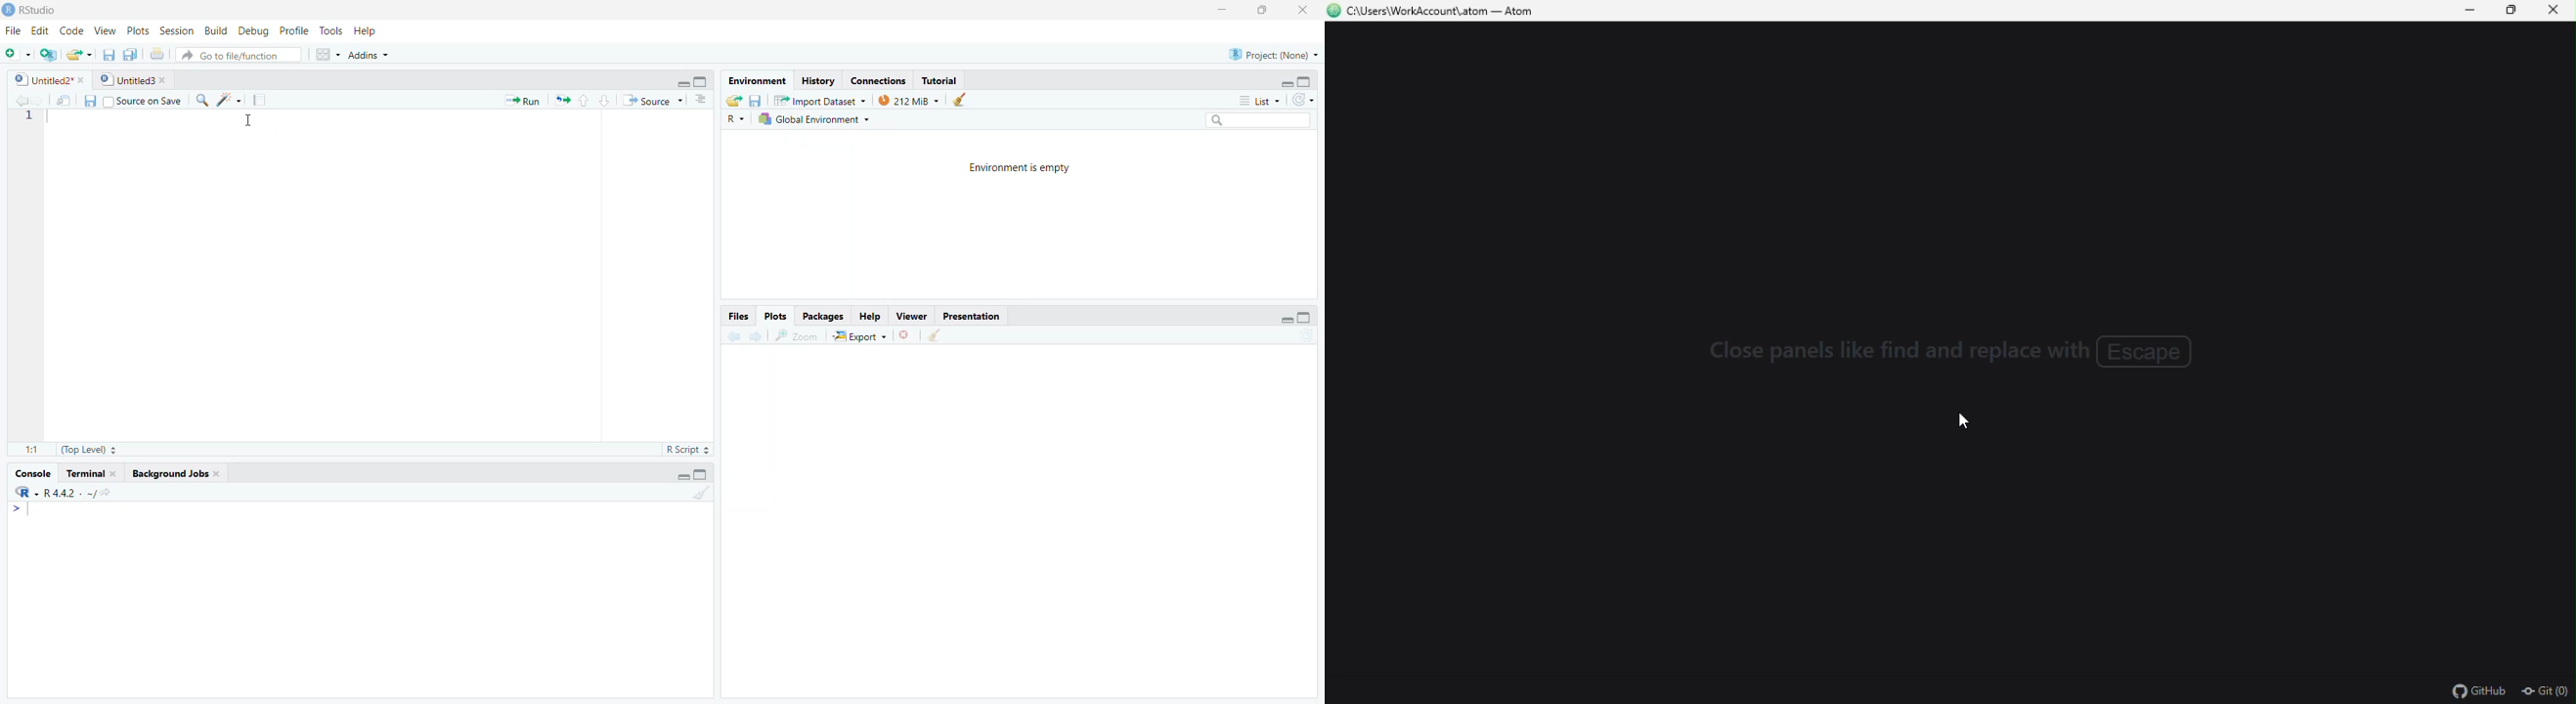 Image resolution: width=2576 pixels, height=728 pixels. What do you see at coordinates (17, 52) in the screenshot?
I see `new file` at bounding box center [17, 52].